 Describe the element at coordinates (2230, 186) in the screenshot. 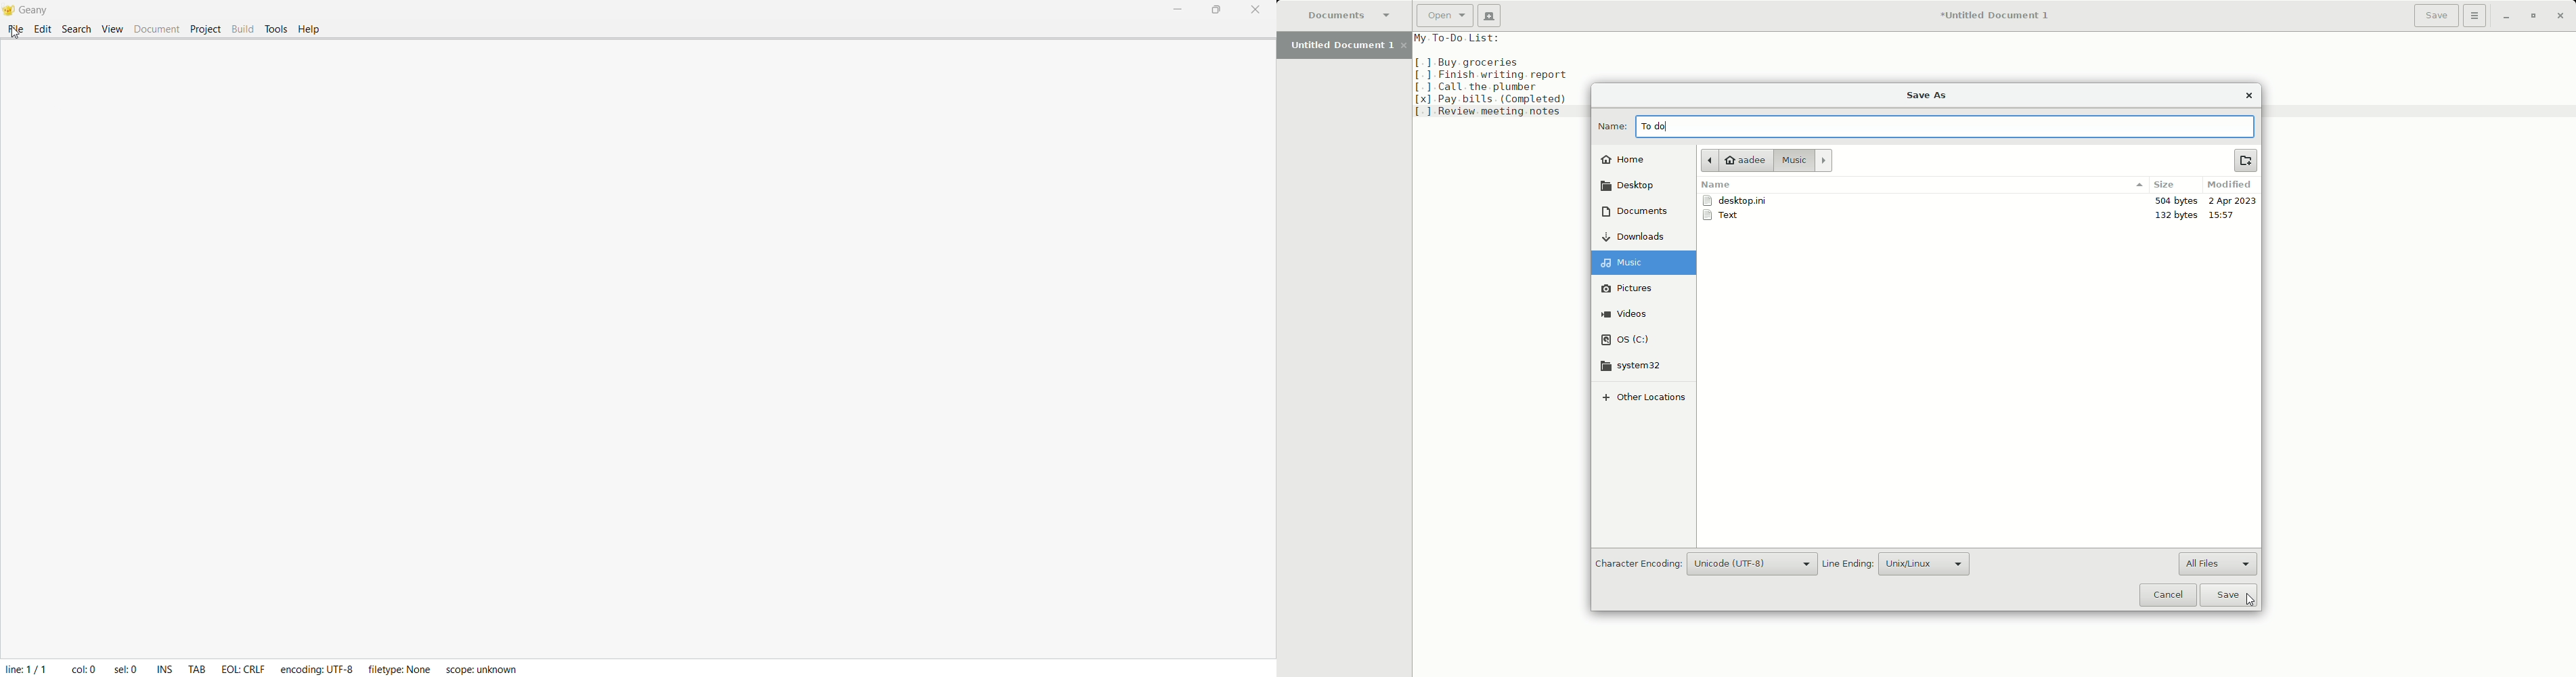

I see `Modified` at that location.